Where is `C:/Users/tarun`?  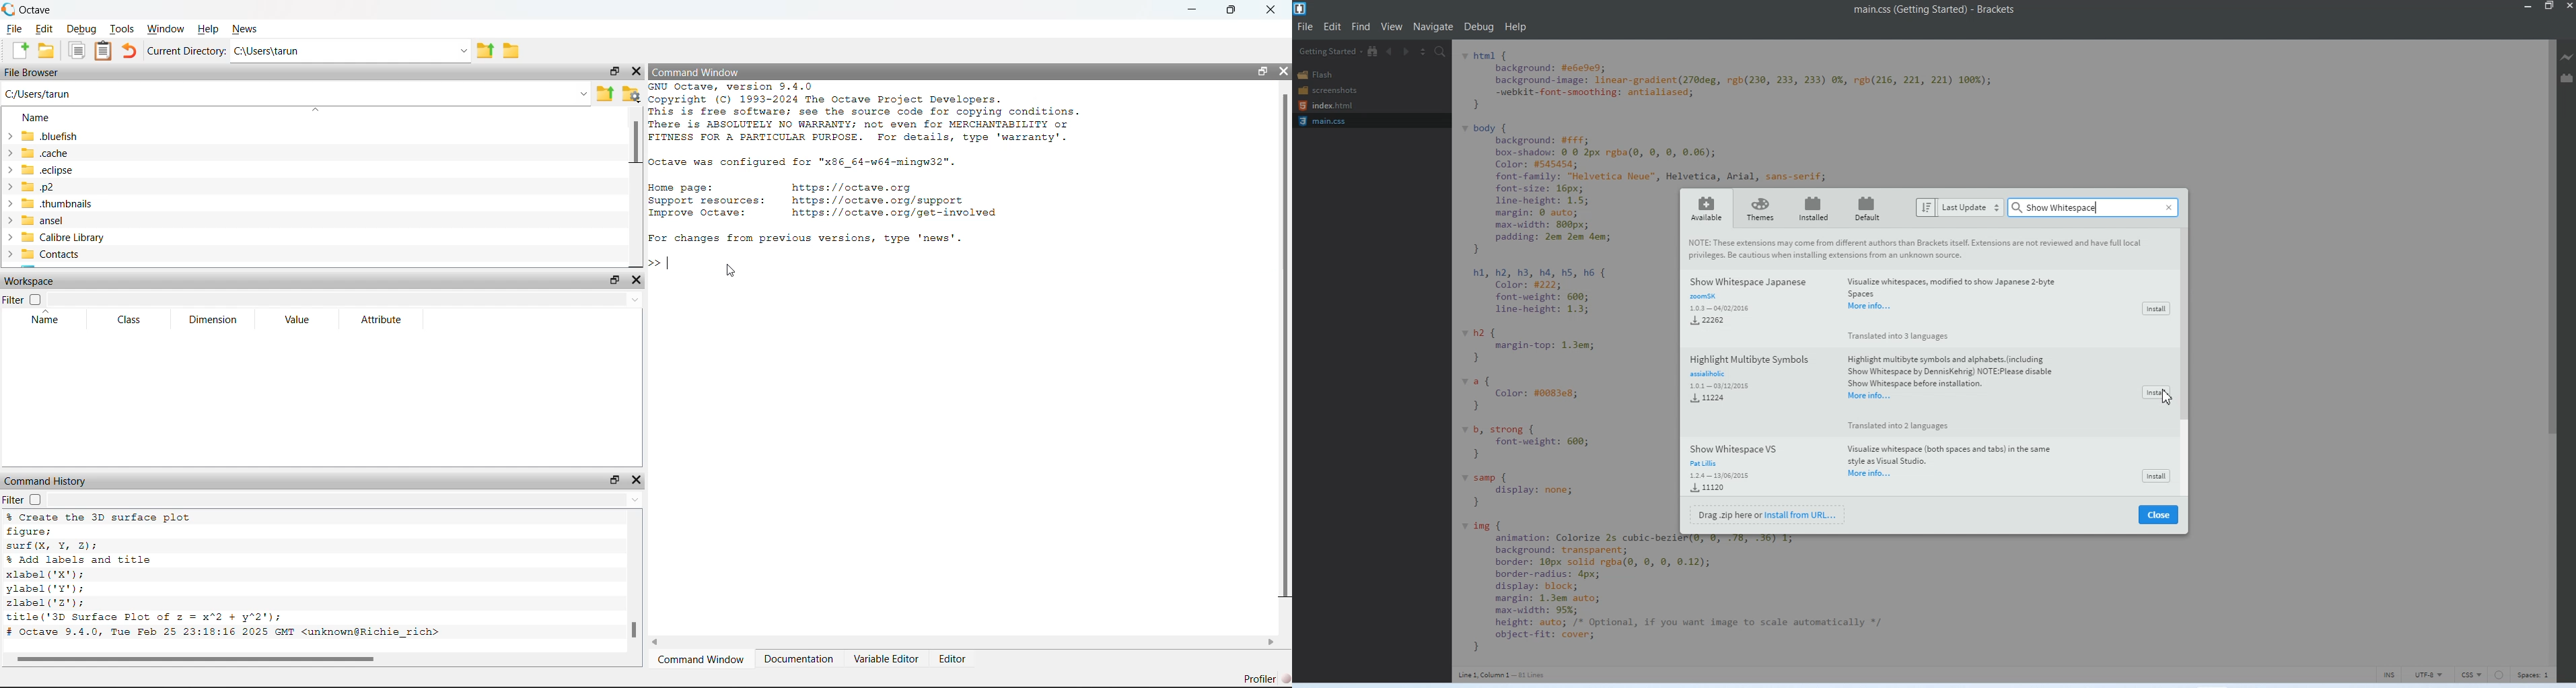 C:/Users/tarun is located at coordinates (297, 94).